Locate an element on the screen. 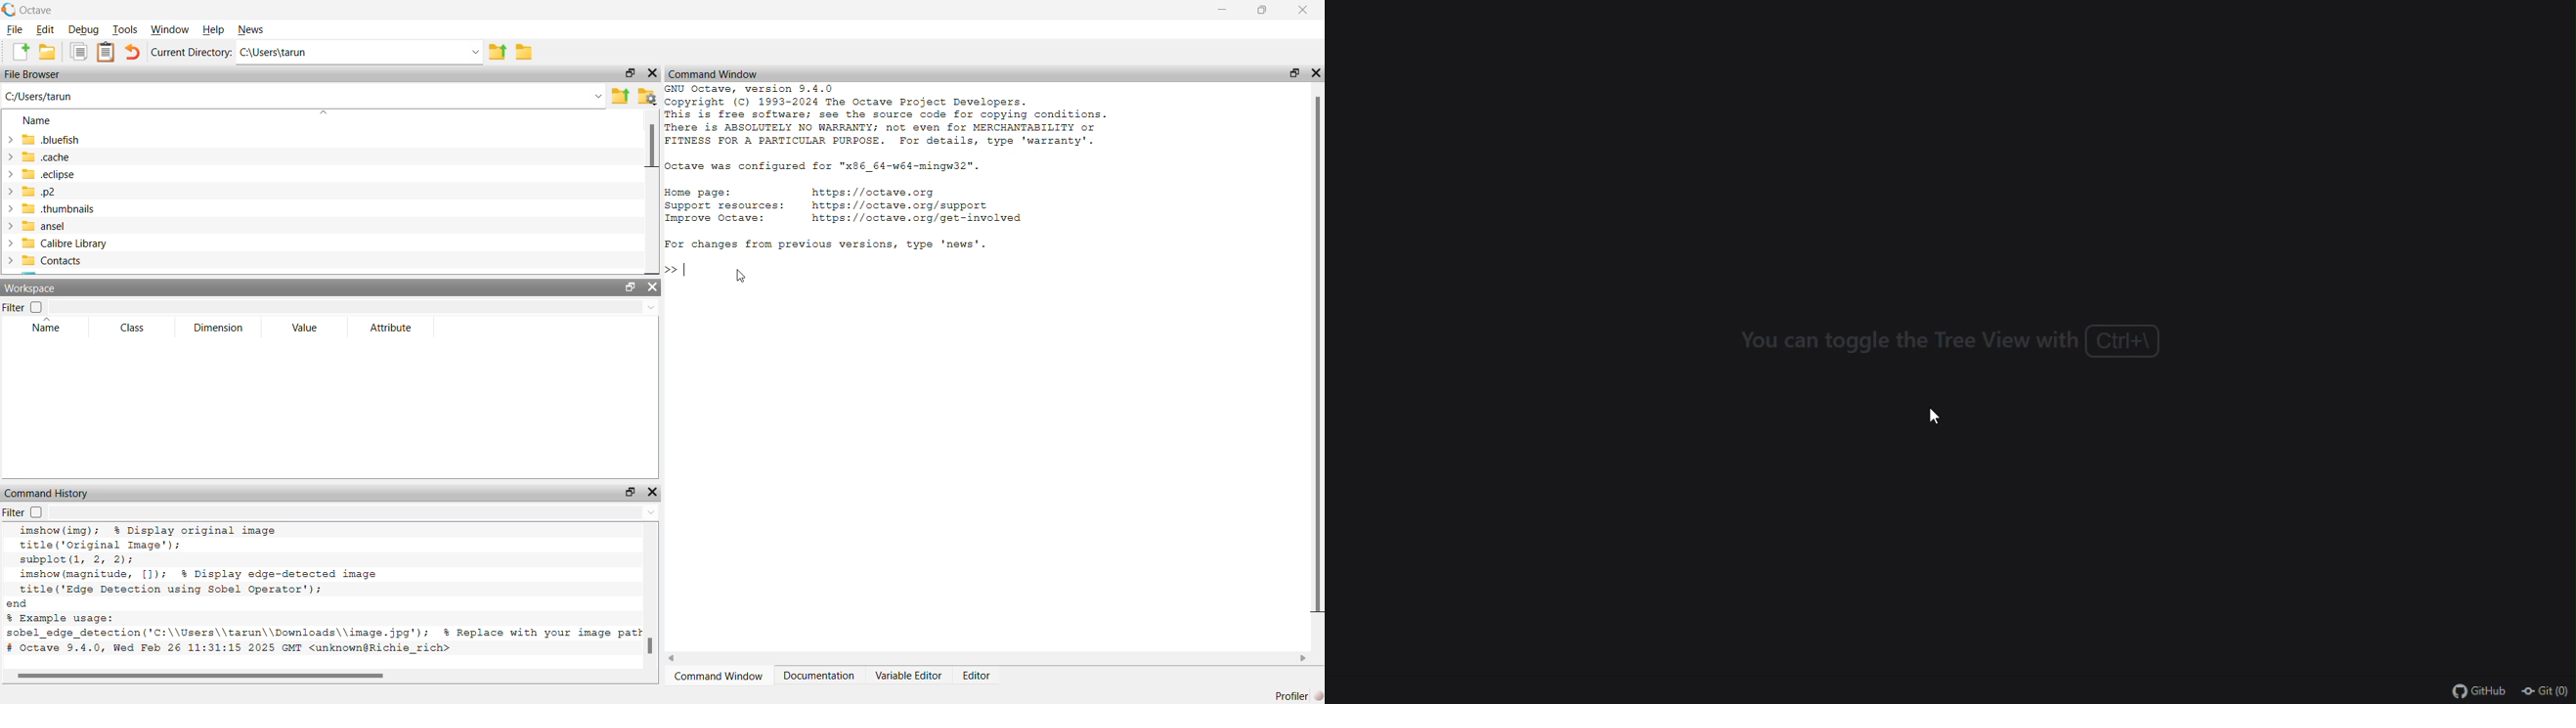 This screenshot has height=728, width=2576. Edit is located at coordinates (47, 29).